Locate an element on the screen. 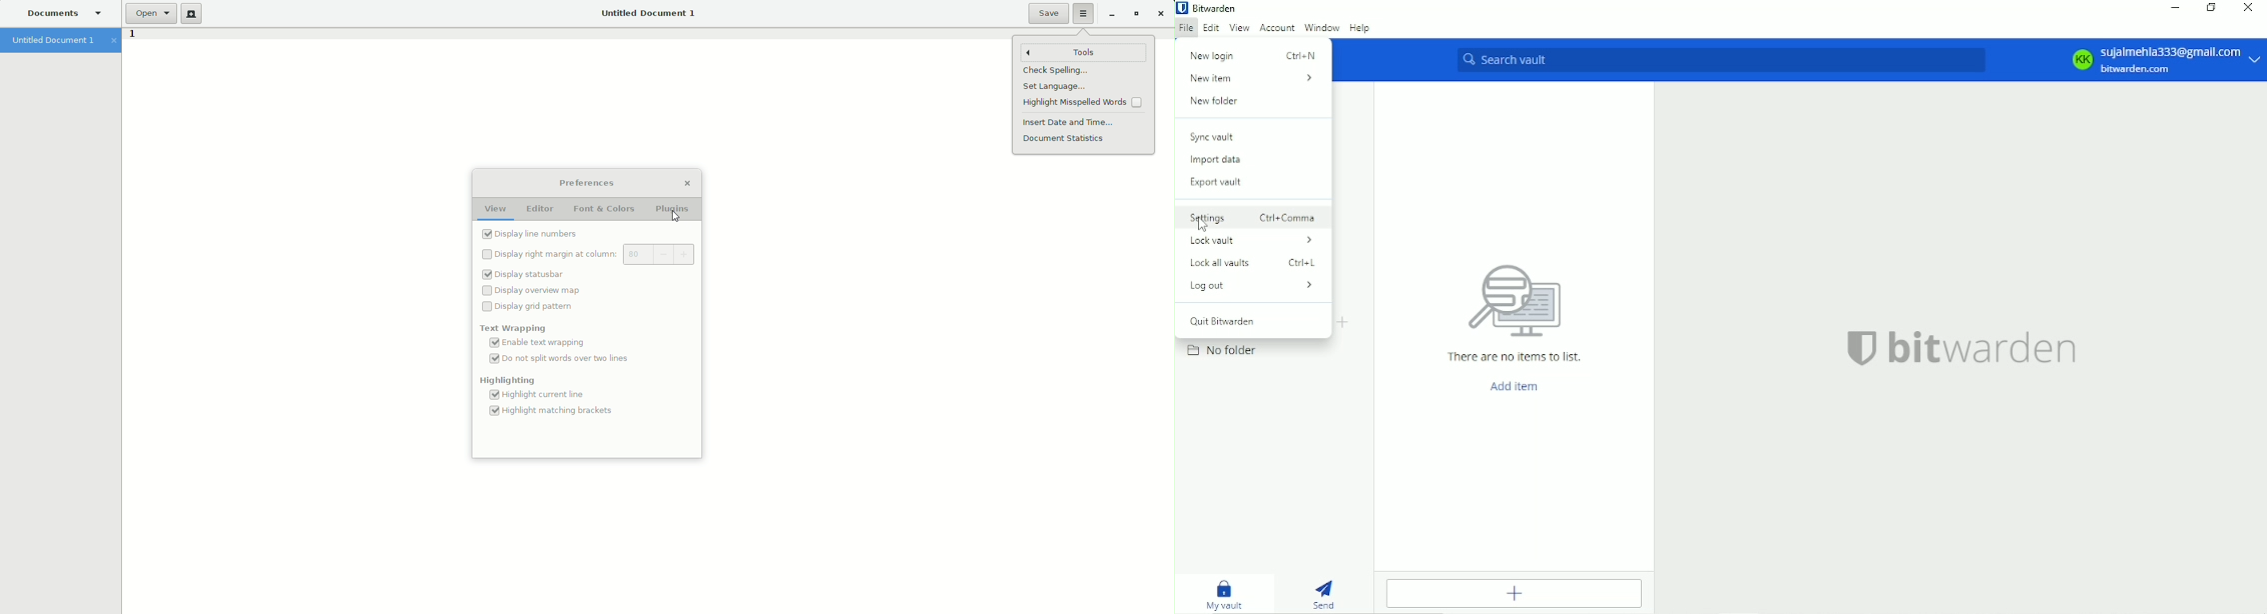 Image resolution: width=2268 pixels, height=616 pixels. File is located at coordinates (1185, 30).